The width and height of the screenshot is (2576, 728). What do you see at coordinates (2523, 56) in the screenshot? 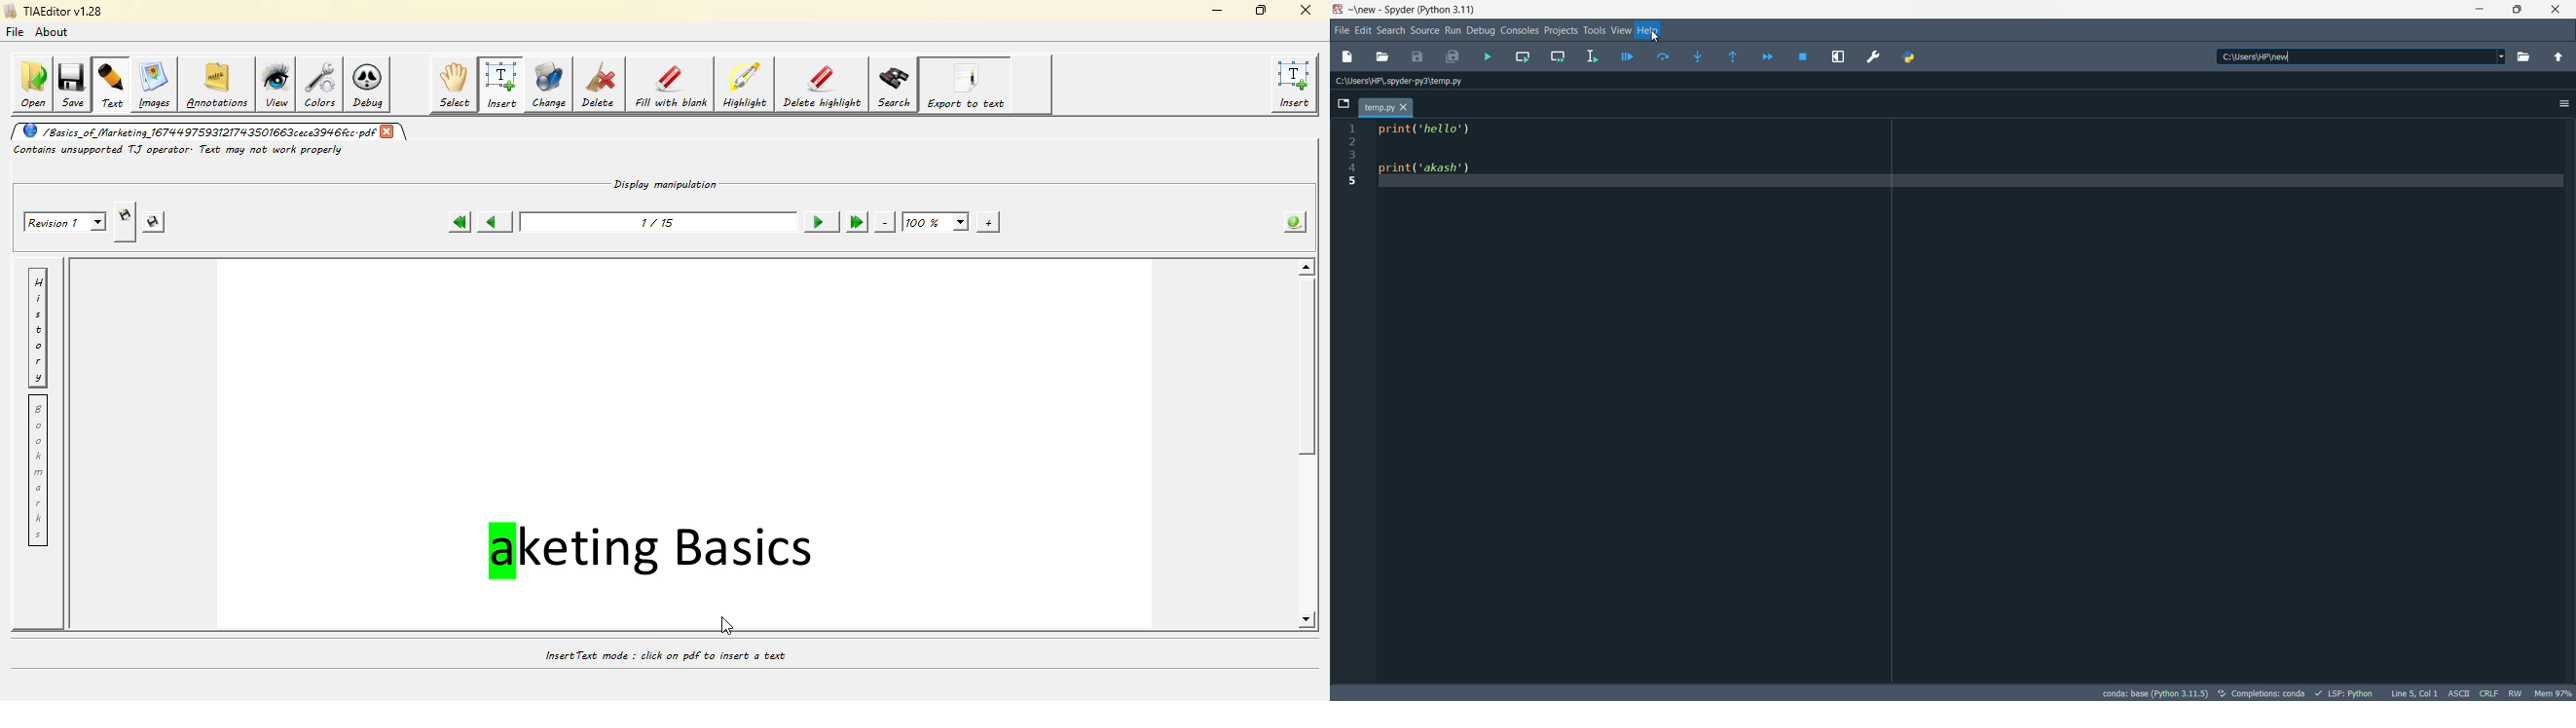
I see `browse a working directory` at bounding box center [2523, 56].